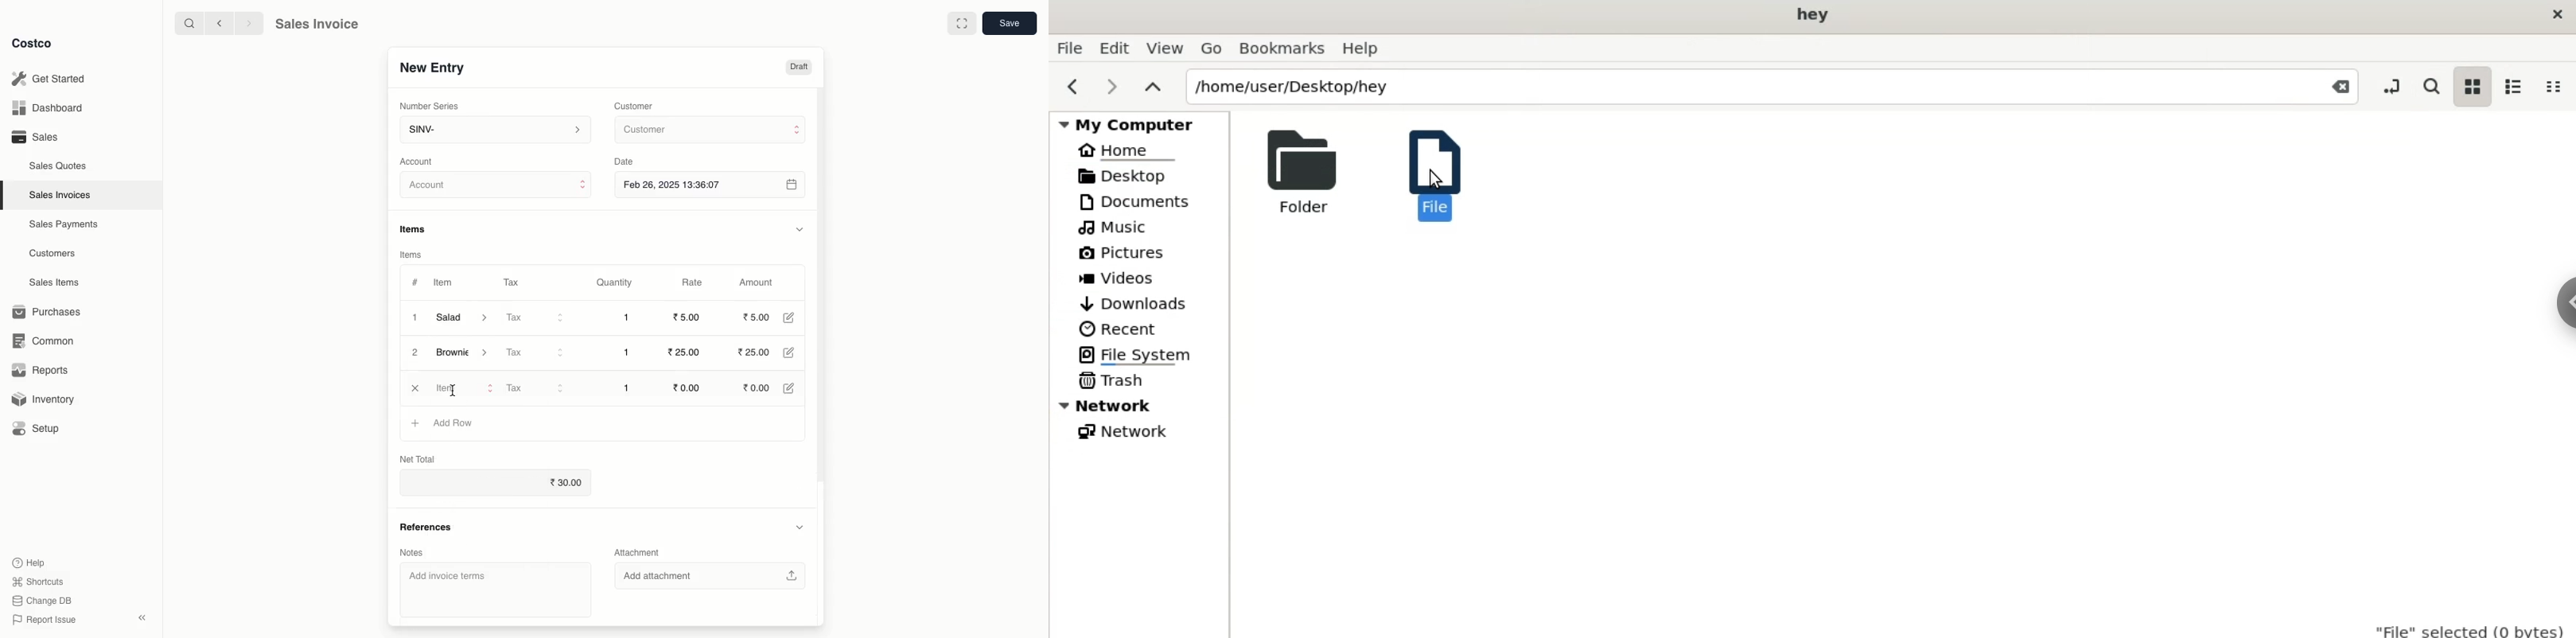 This screenshot has width=2576, height=644. Describe the element at coordinates (416, 353) in the screenshot. I see `2` at that location.